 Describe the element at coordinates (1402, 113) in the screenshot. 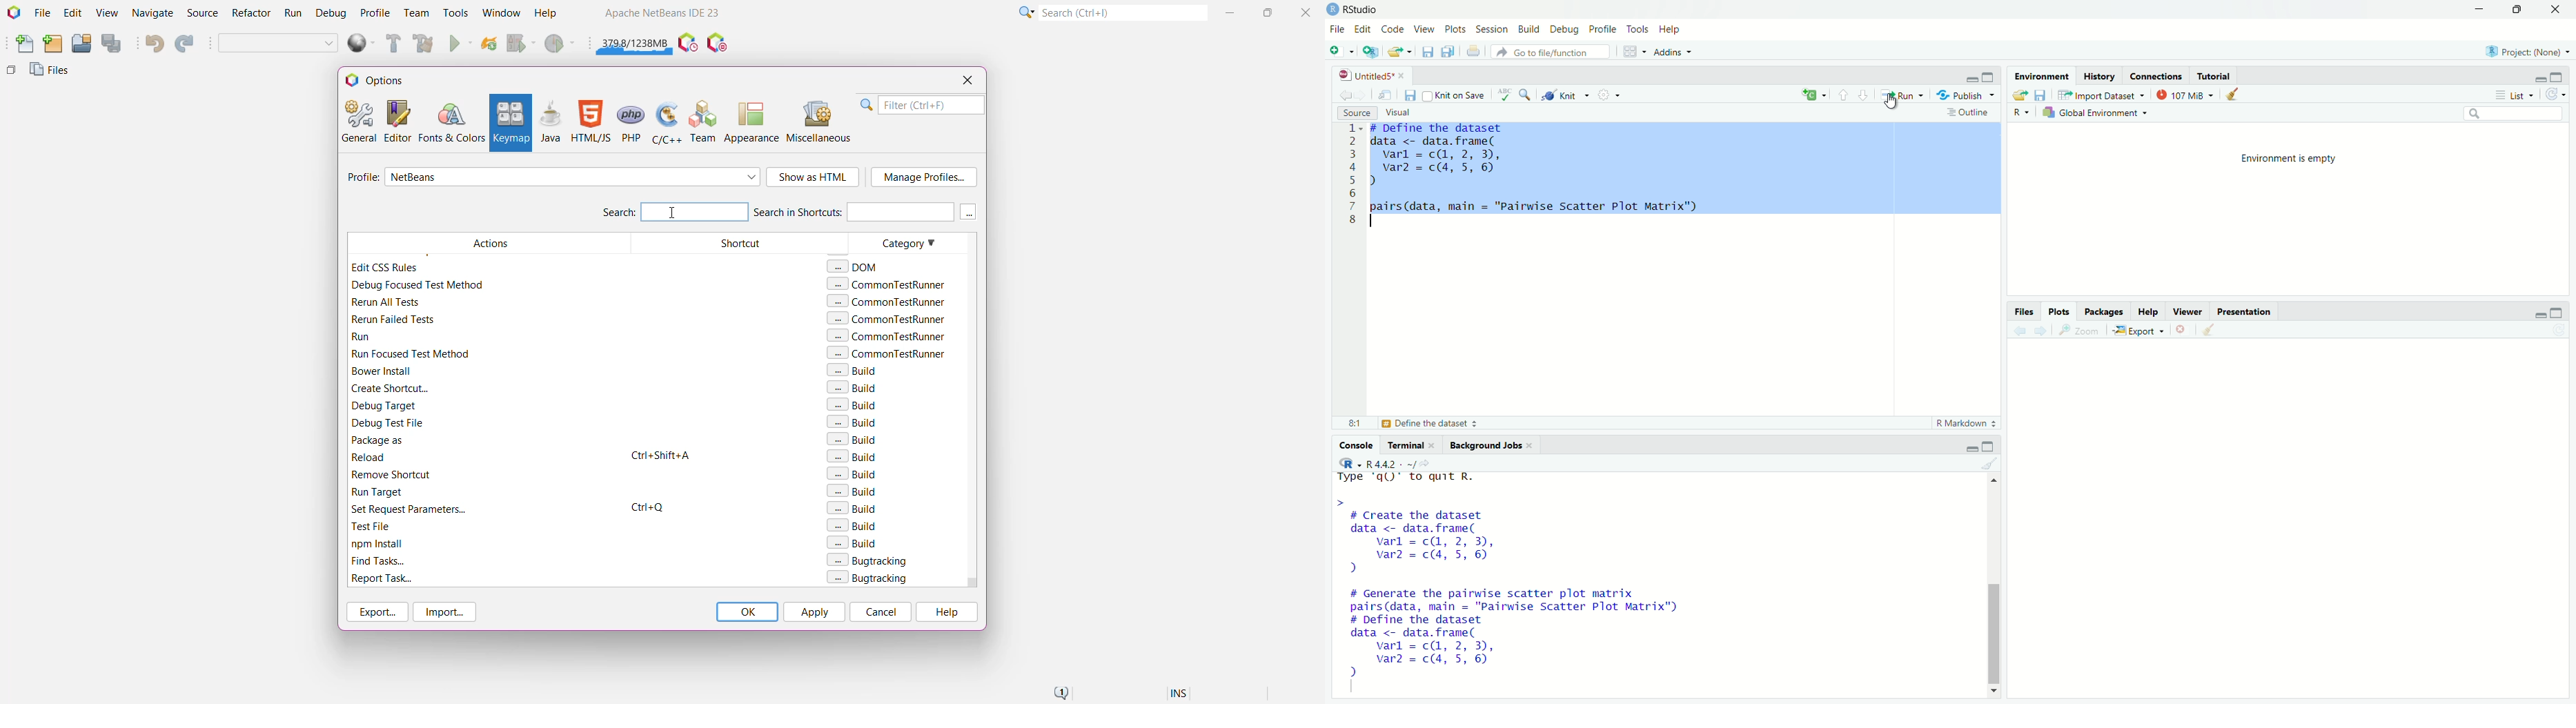

I see `Visual` at that location.